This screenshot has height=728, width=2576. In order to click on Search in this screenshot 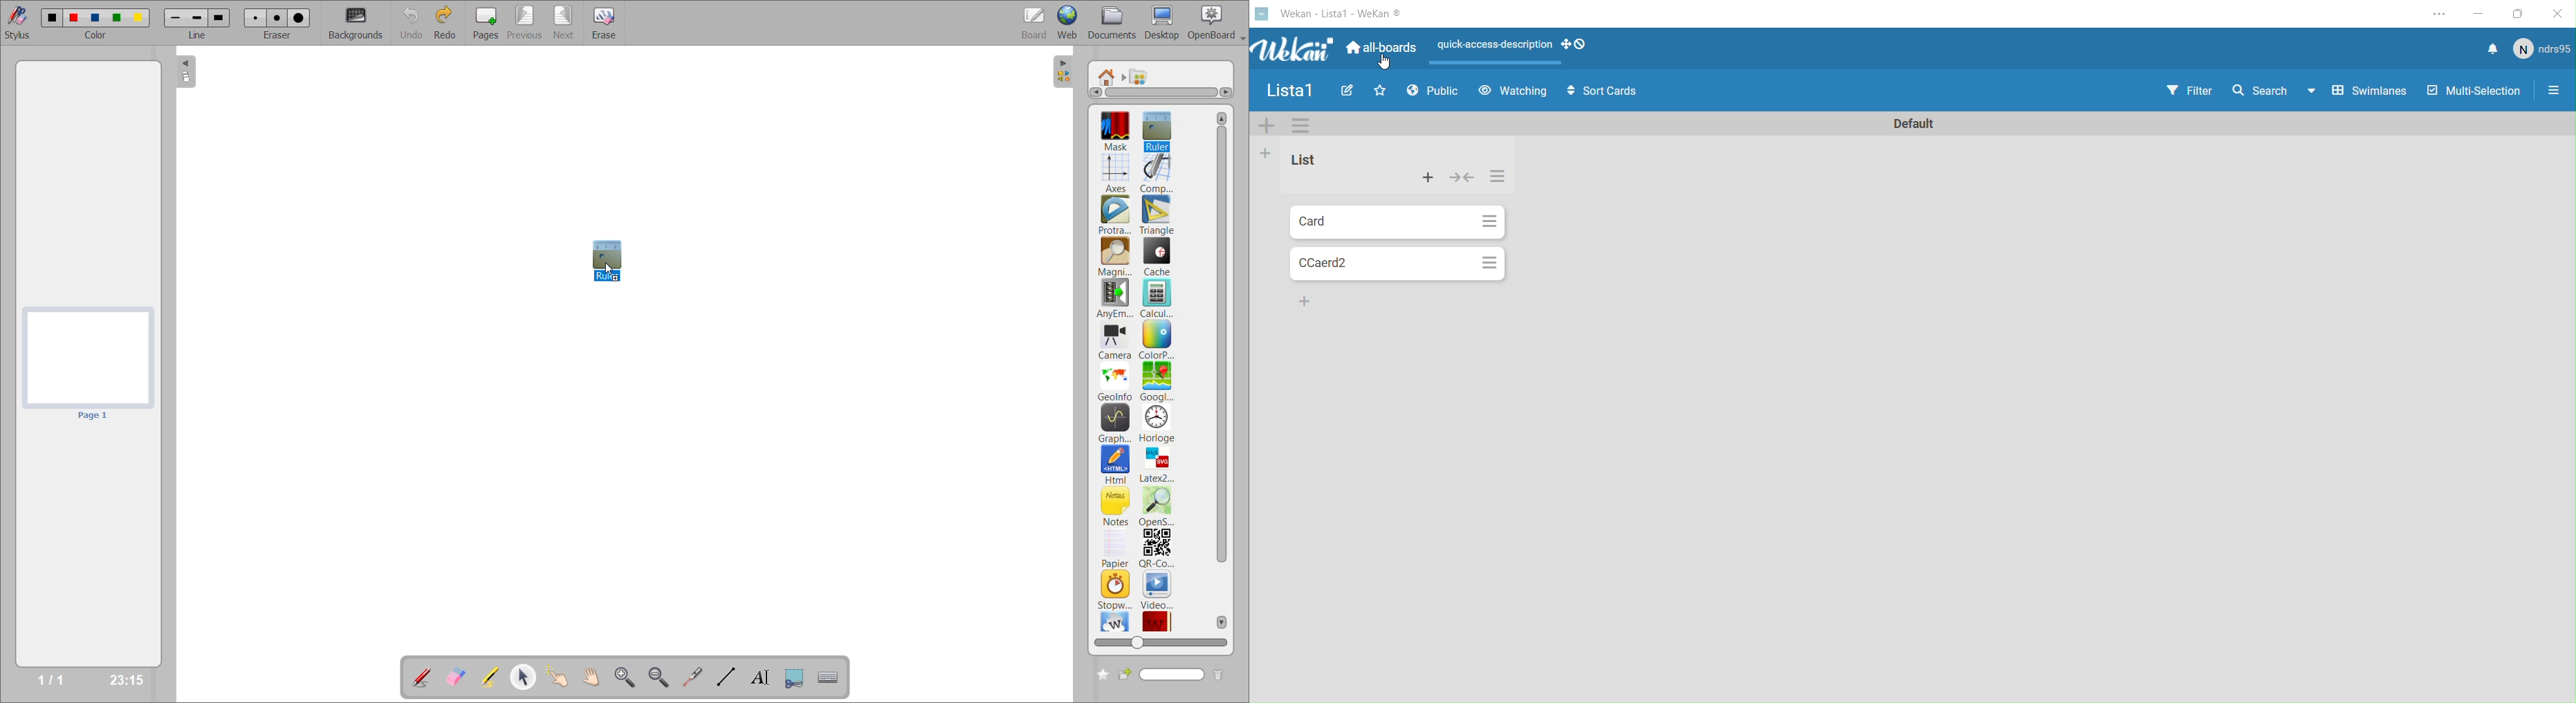, I will do `click(2270, 89)`.